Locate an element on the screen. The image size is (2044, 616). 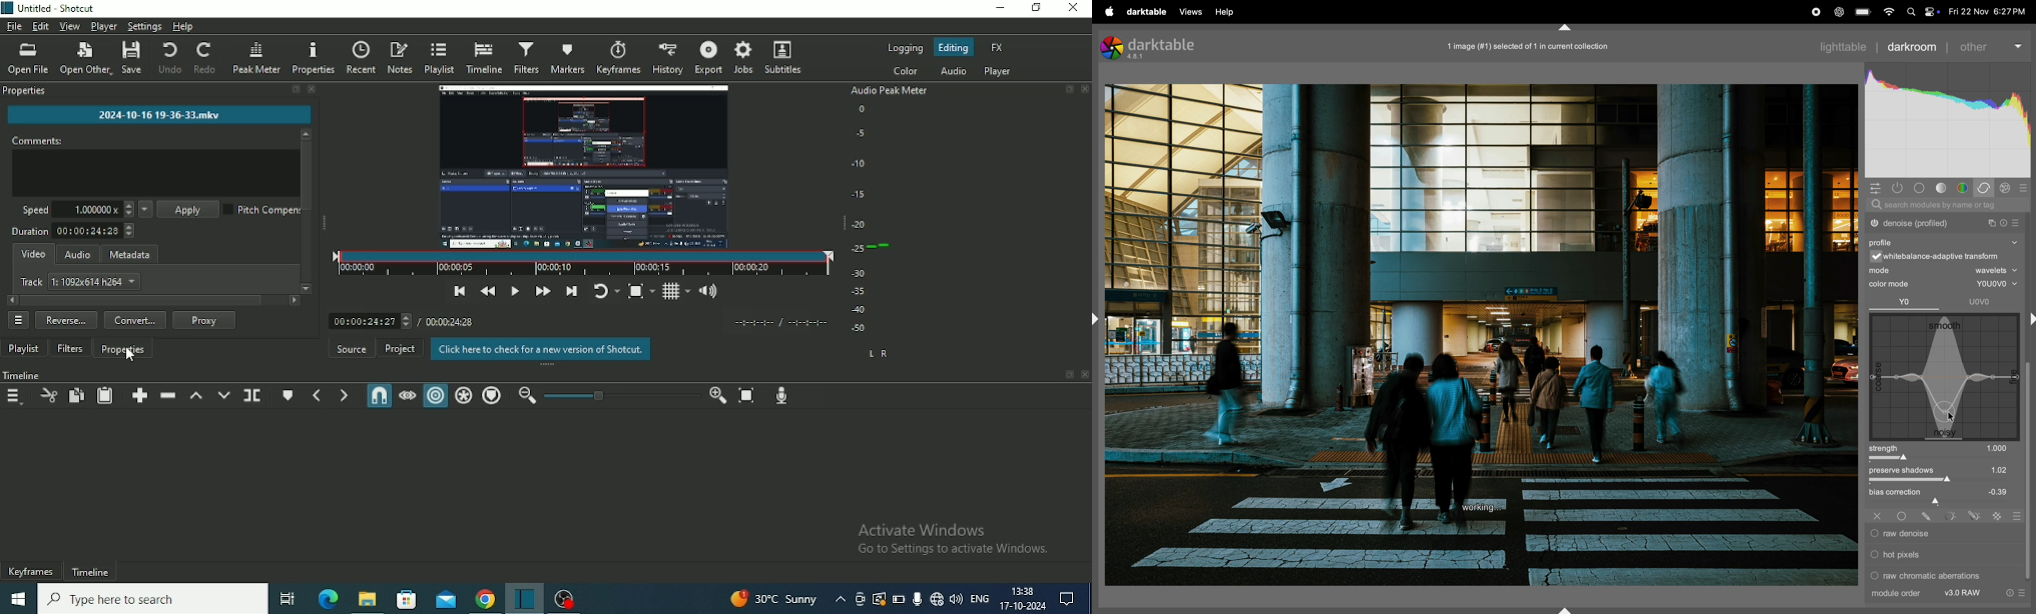
Horizontal scrollbar is located at coordinates (142, 300).